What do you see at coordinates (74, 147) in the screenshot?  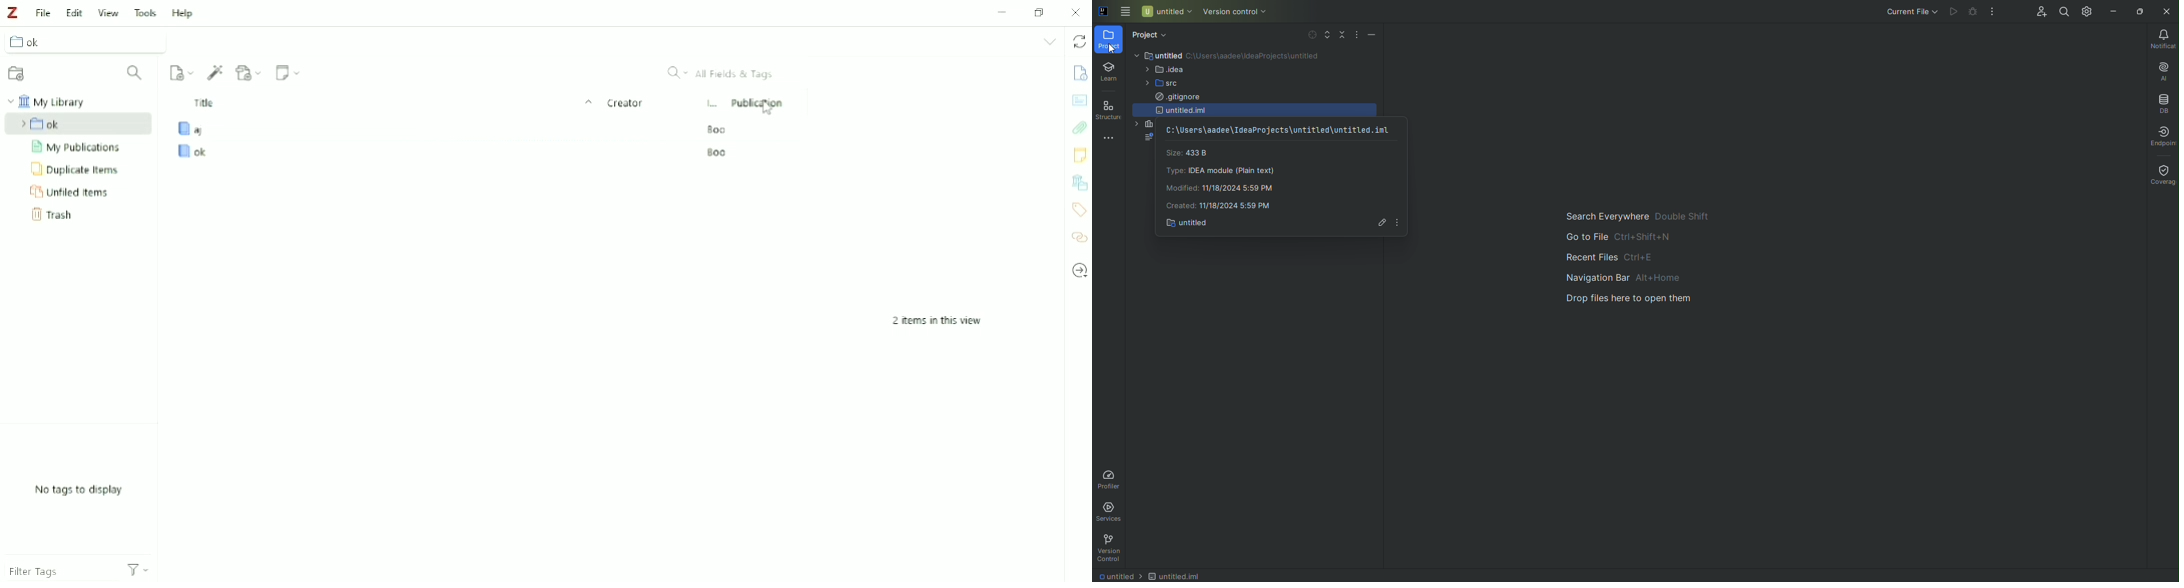 I see `My Publications` at bounding box center [74, 147].